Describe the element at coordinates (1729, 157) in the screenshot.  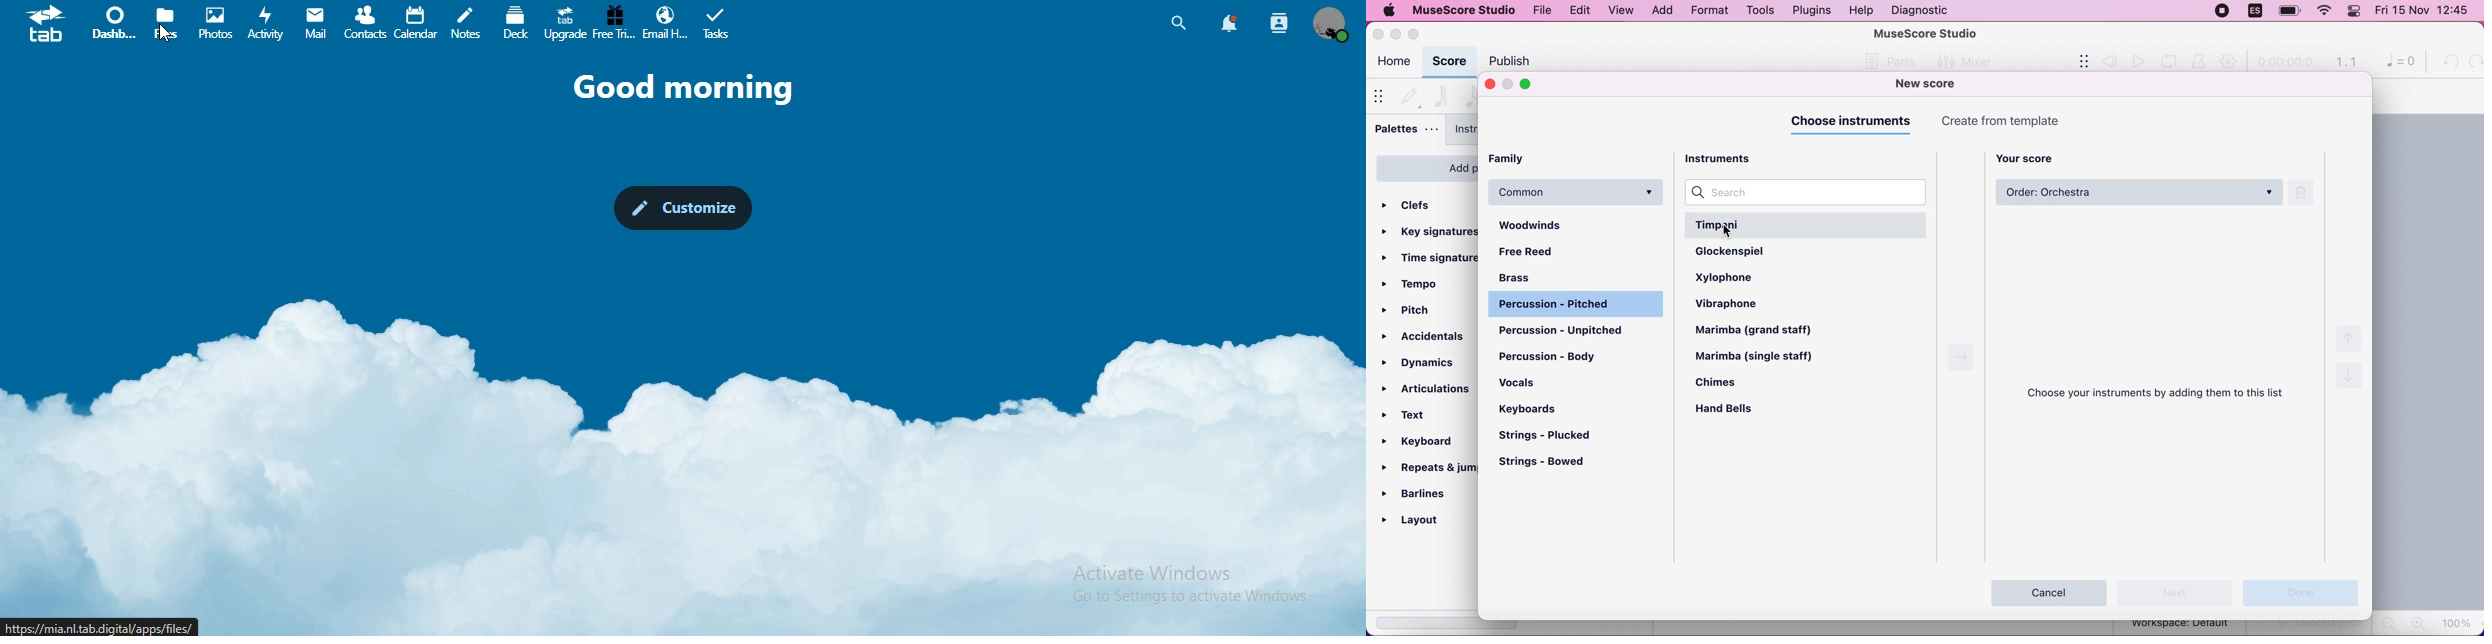
I see `instruments` at that location.